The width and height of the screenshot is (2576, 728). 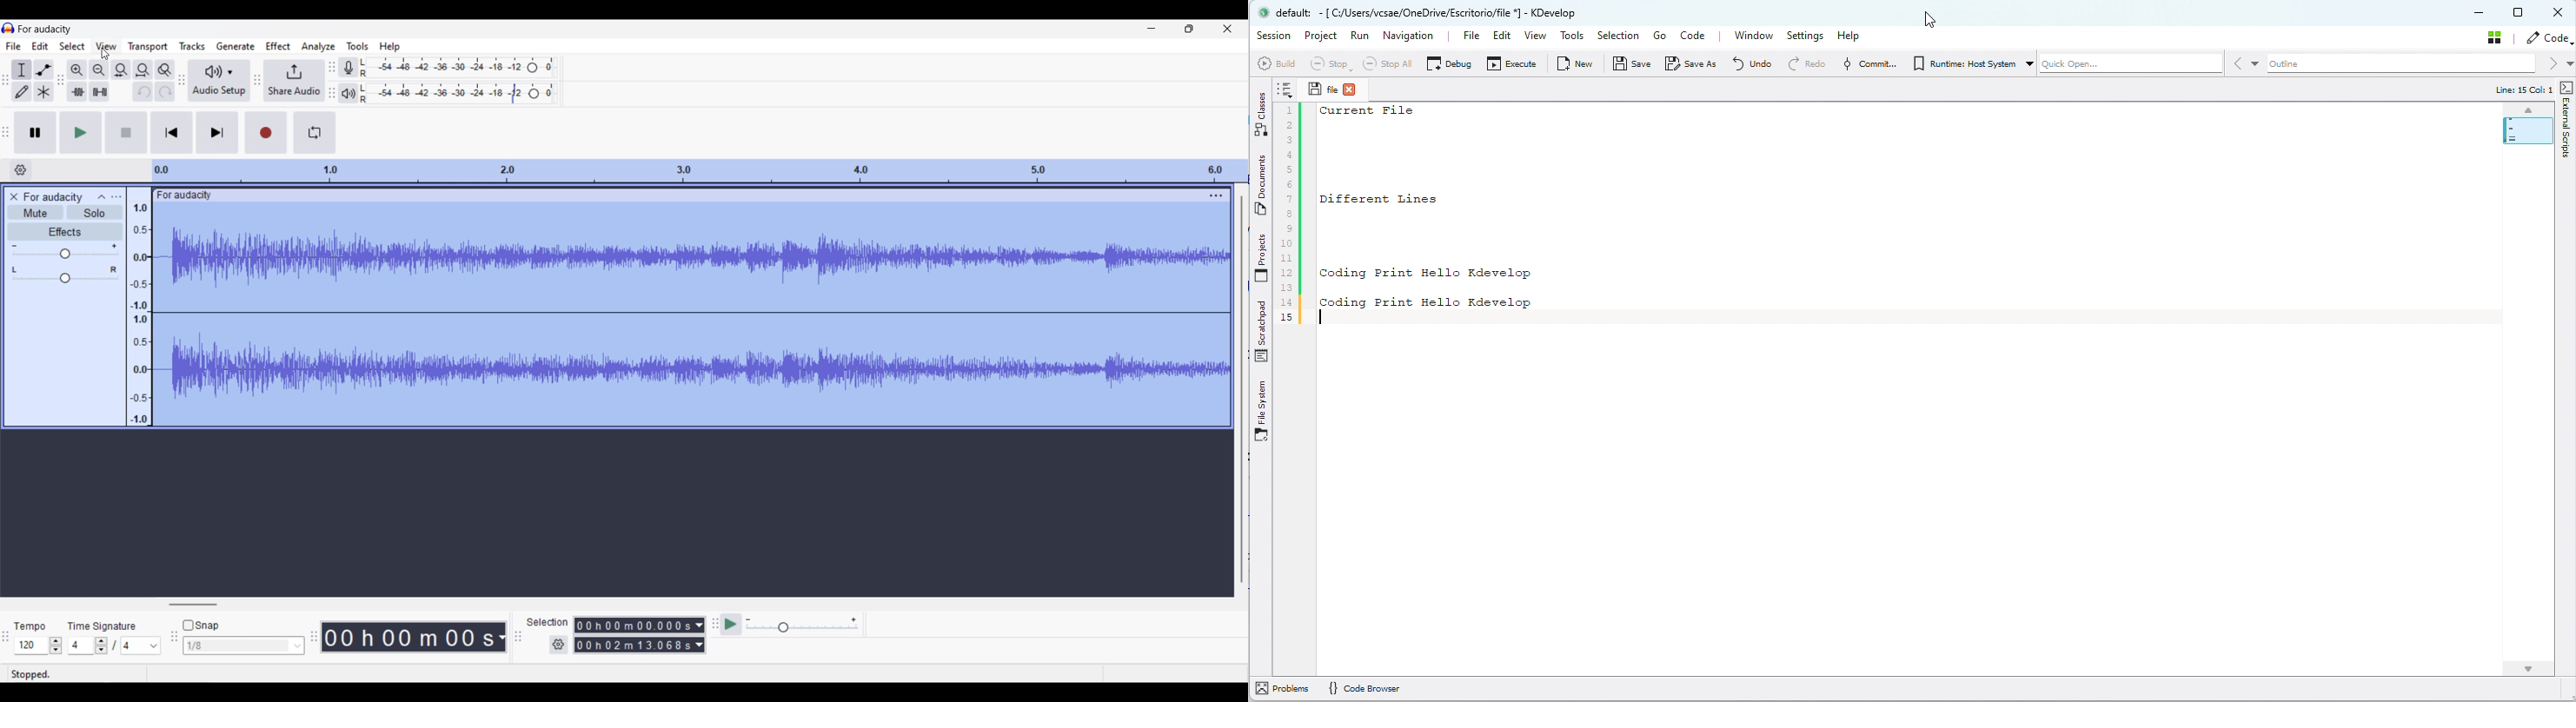 I want to click on Fit project to width, so click(x=143, y=70).